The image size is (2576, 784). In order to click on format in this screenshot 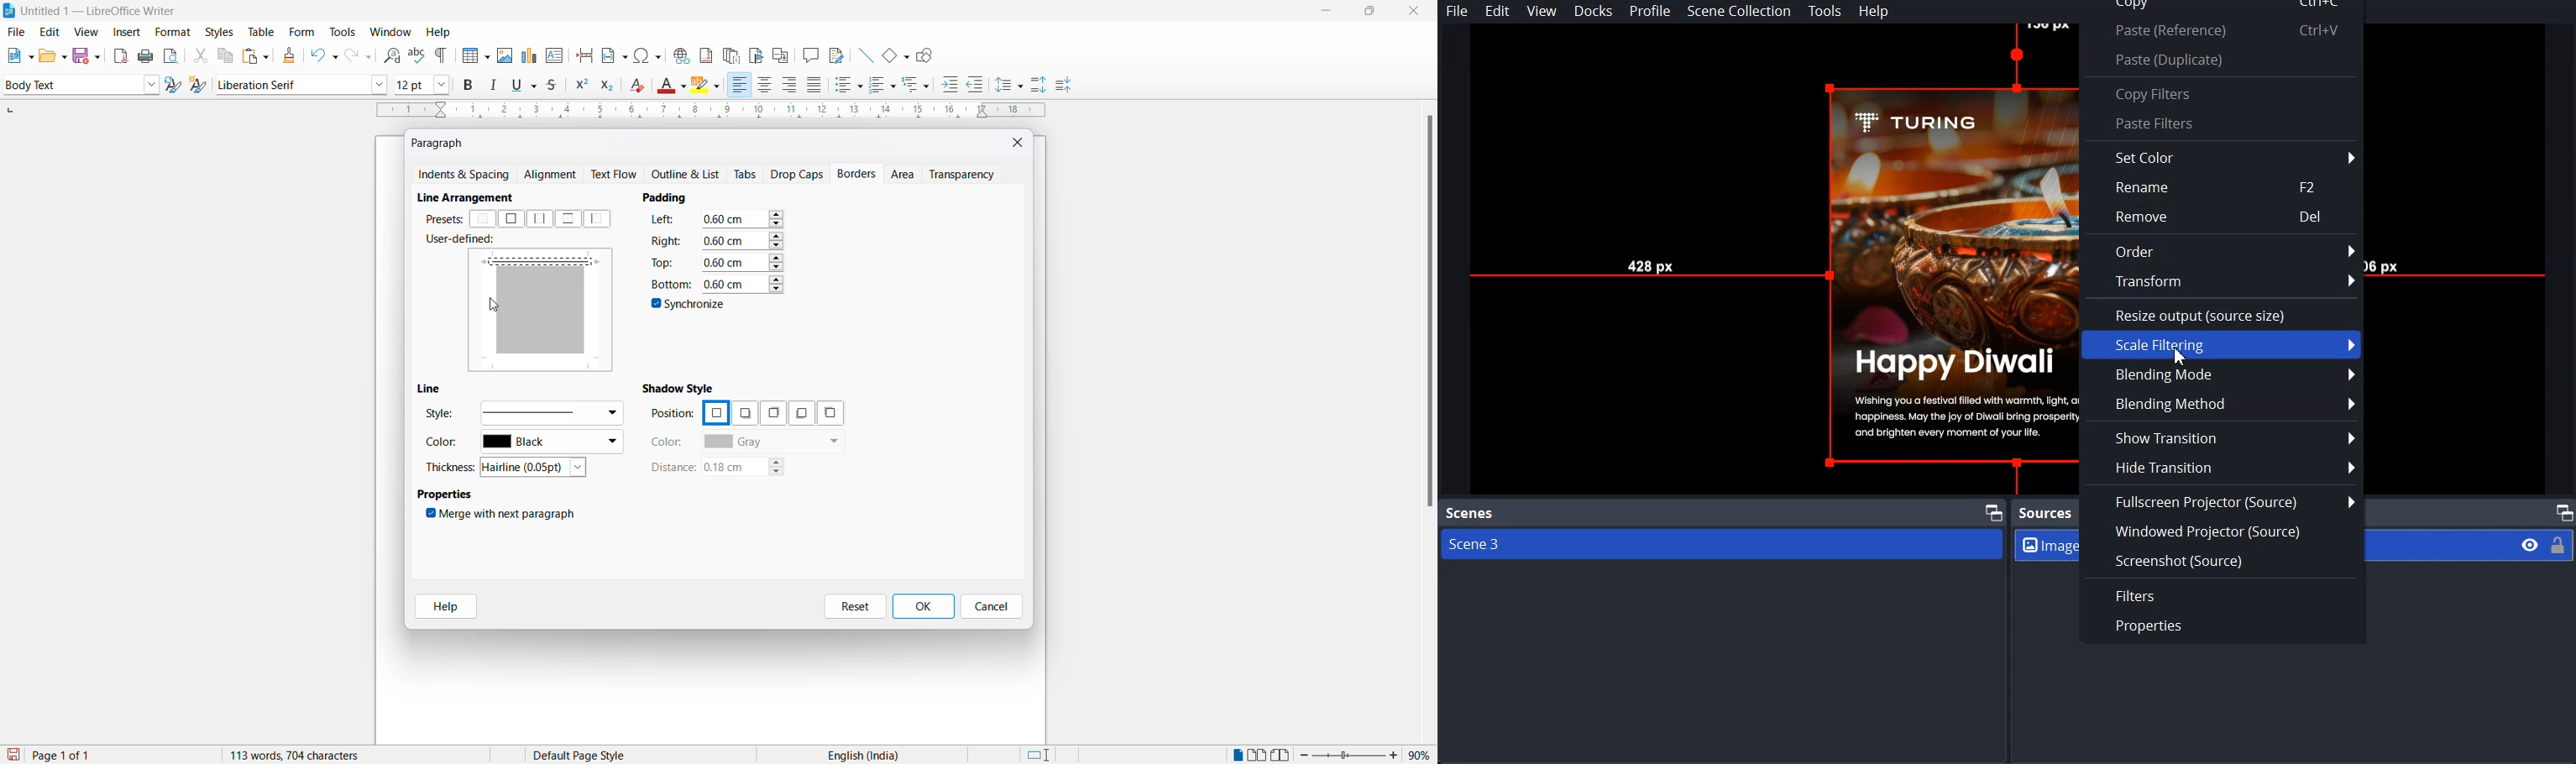, I will do `click(169, 33)`.